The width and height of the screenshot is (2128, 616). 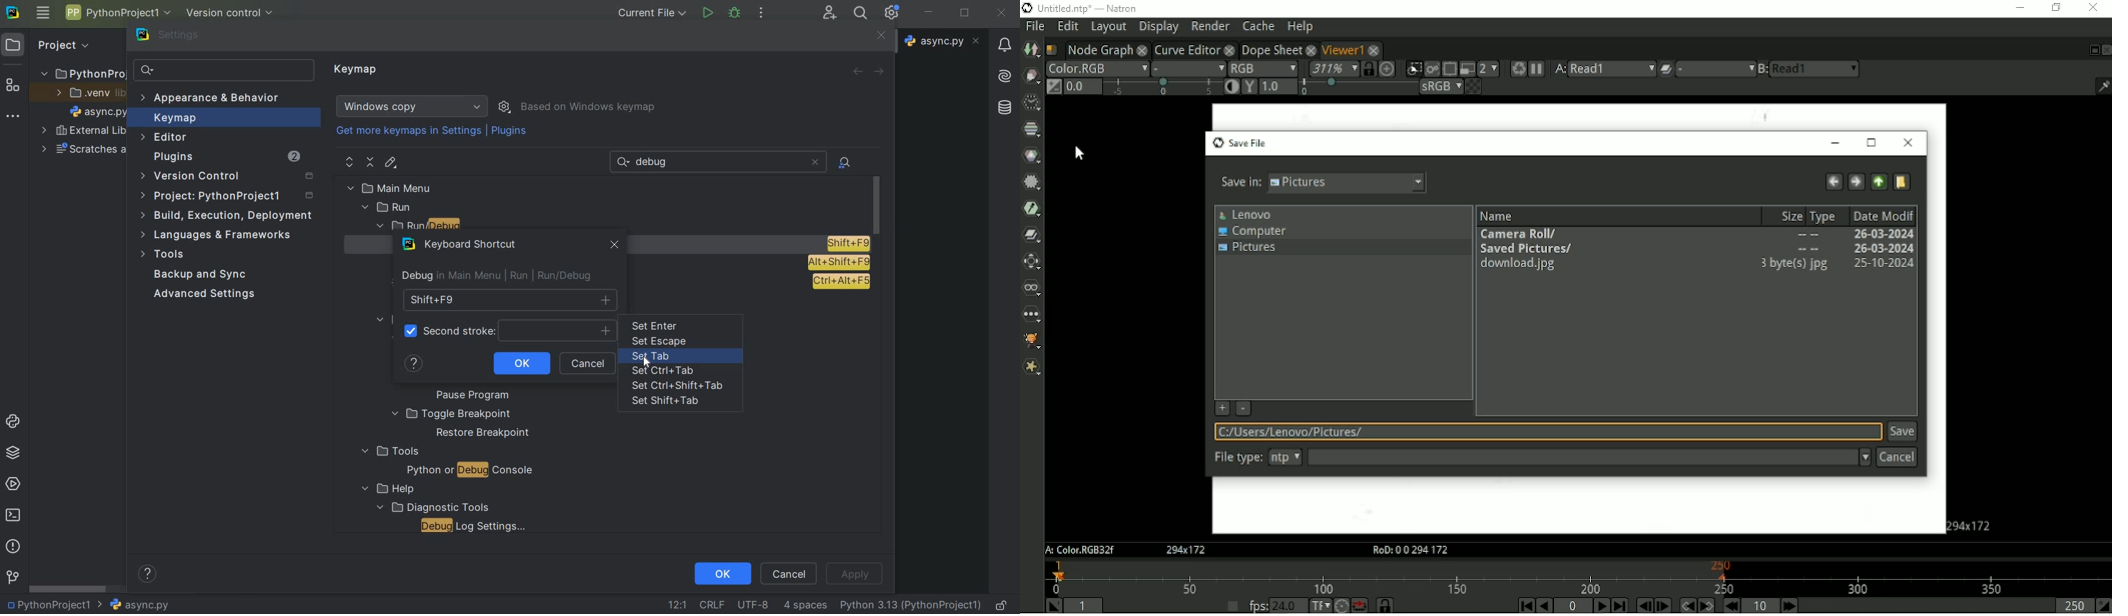 What do you see at coordinates (385, 489) in the screenshot?
I see `help` at bounding box center [385, 489].